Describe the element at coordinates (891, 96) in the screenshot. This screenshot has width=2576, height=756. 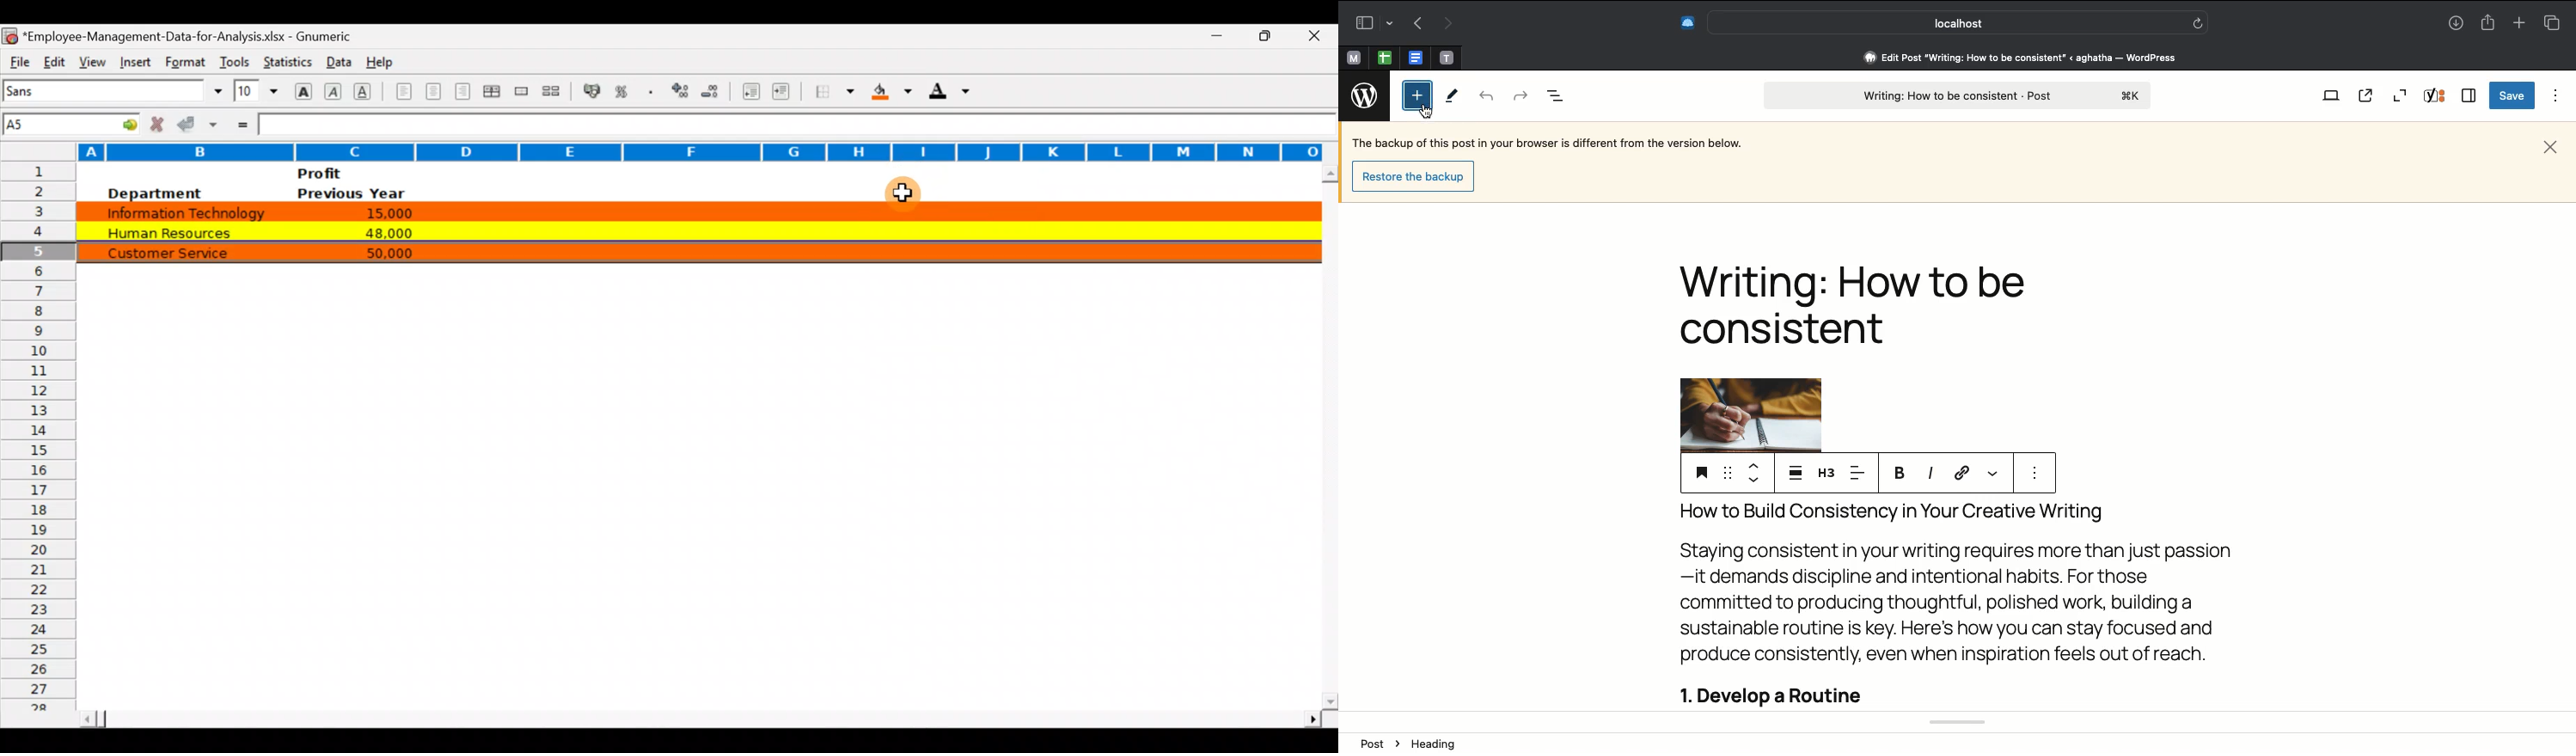
I see `Background` at that location.